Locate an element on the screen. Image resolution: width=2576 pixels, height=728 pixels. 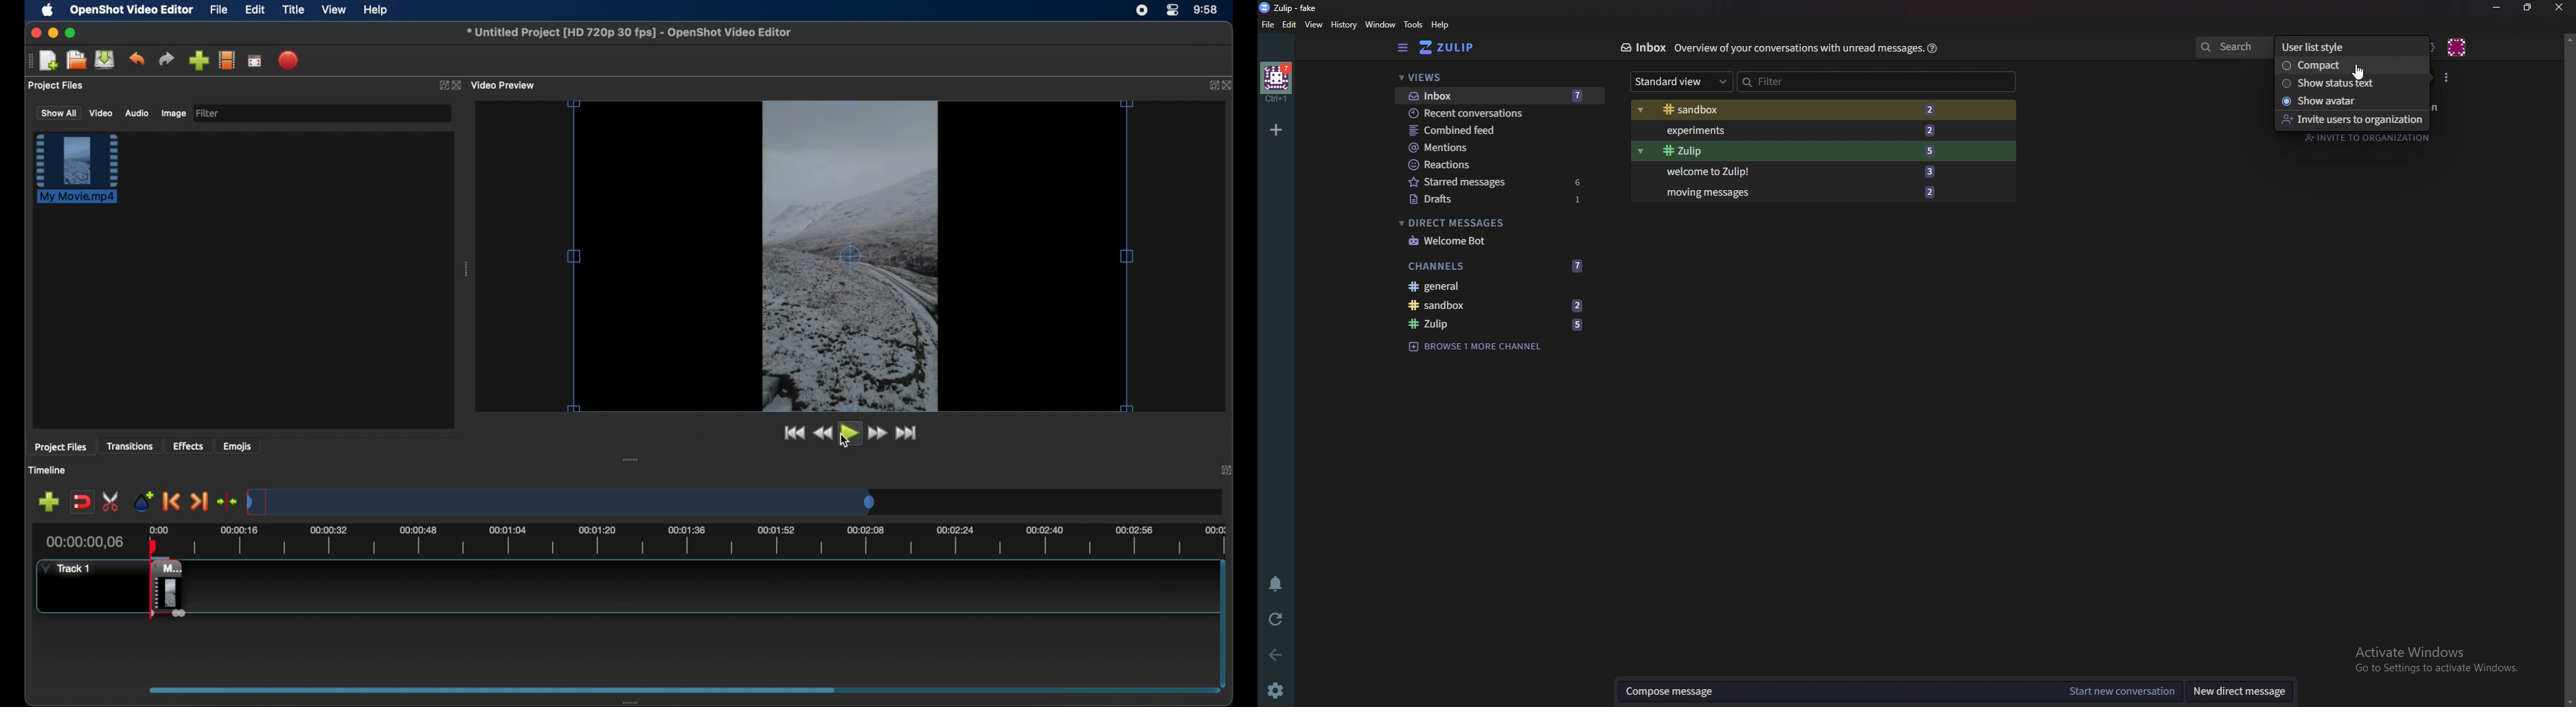
file name is located at coordinates (630, 33).